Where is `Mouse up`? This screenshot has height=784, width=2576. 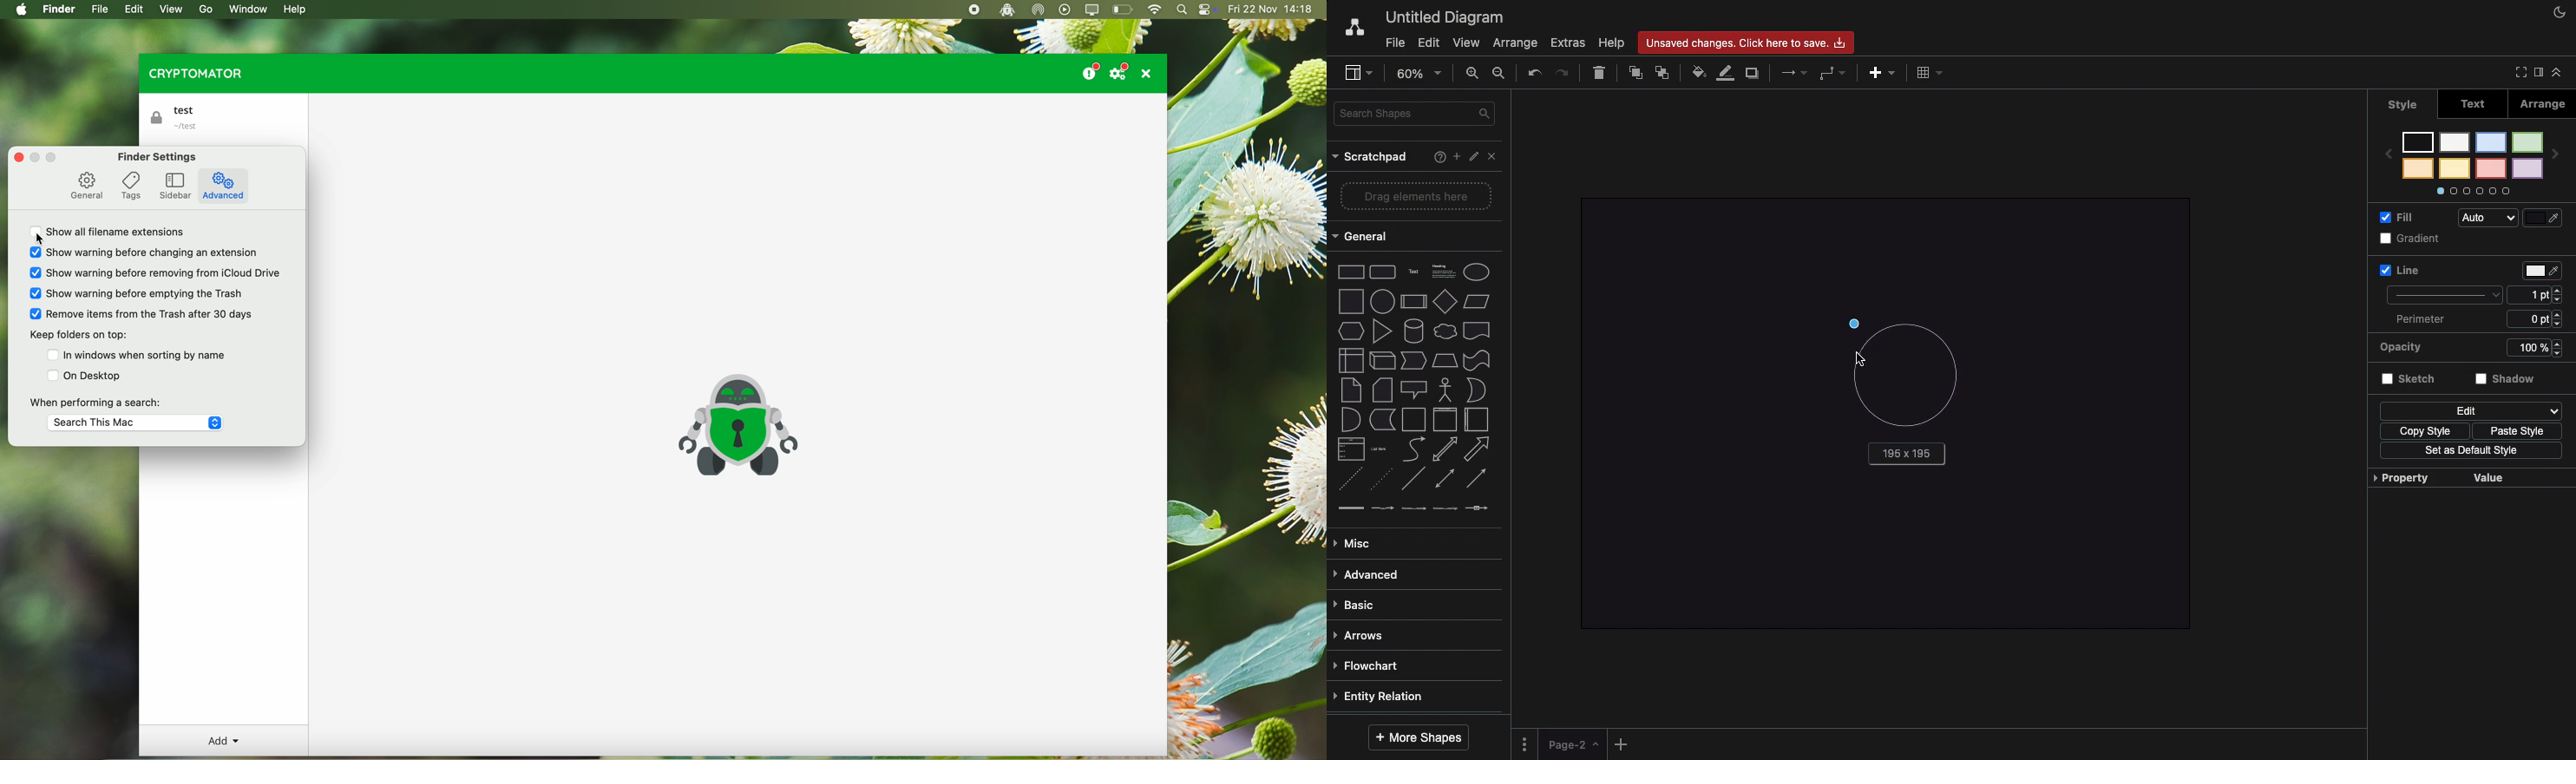 Mouse up is located at coordinates (1858, 323).